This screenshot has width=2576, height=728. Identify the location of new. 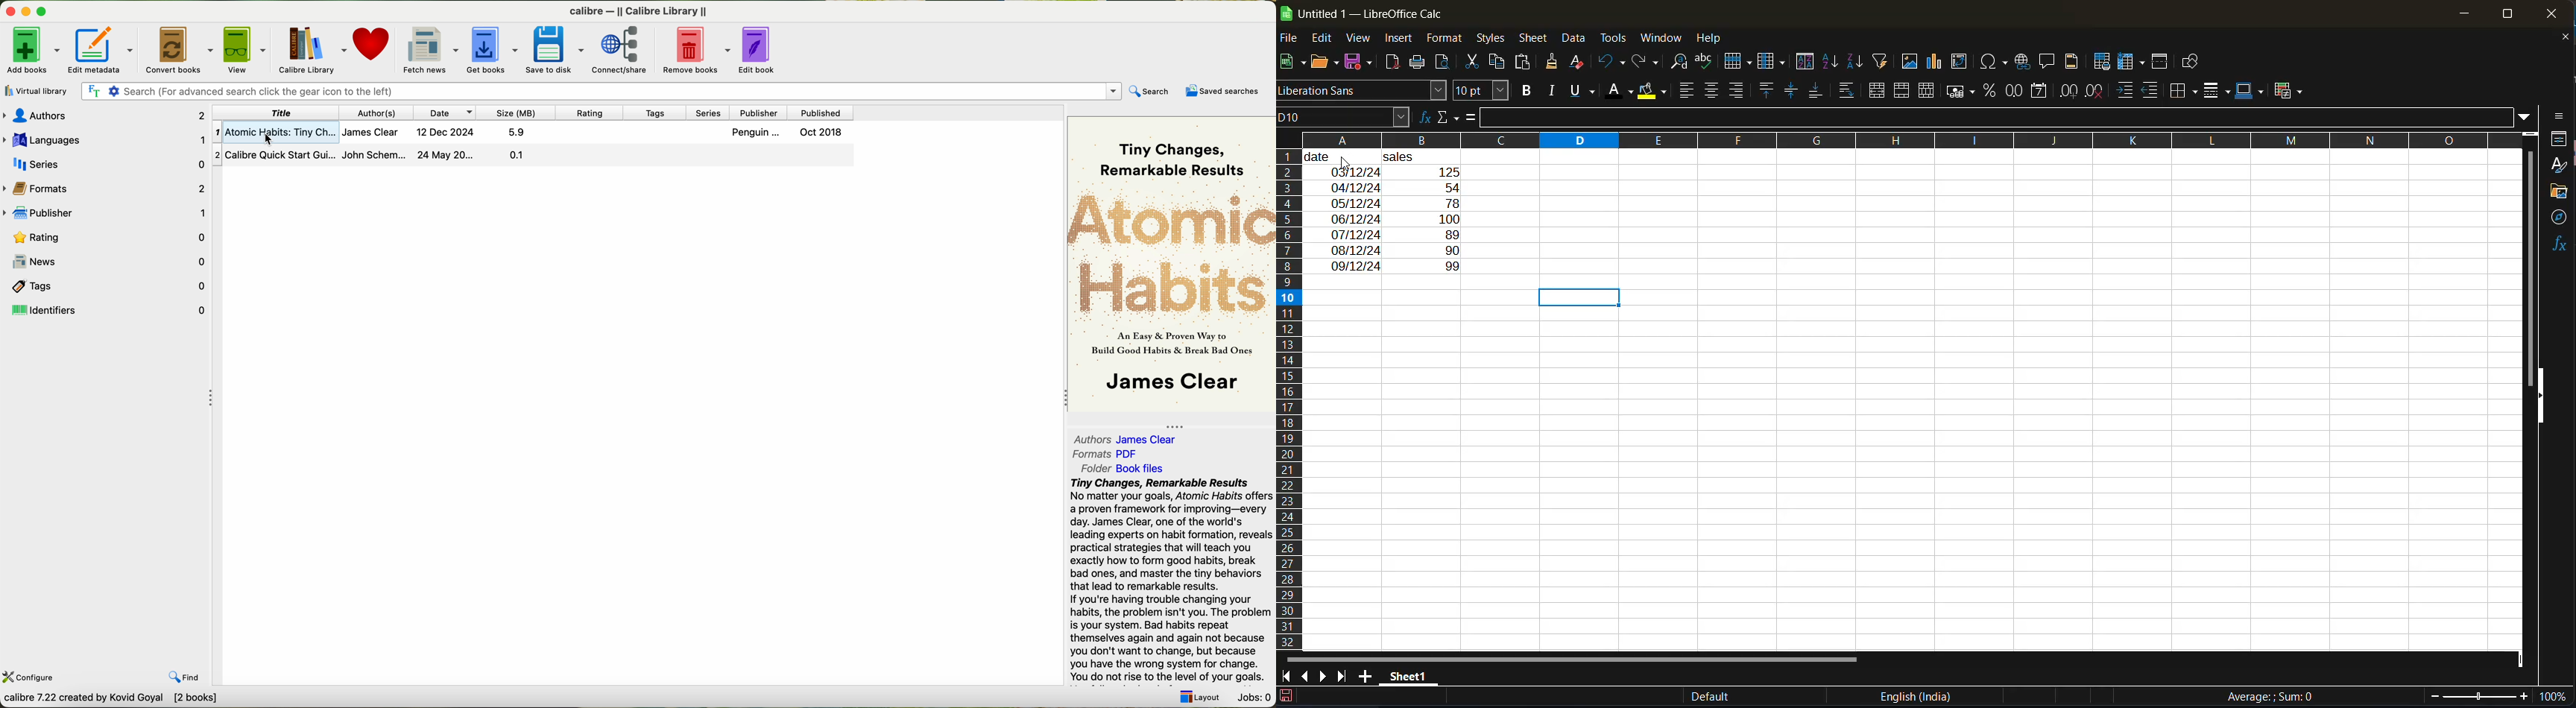
(1289, 63).